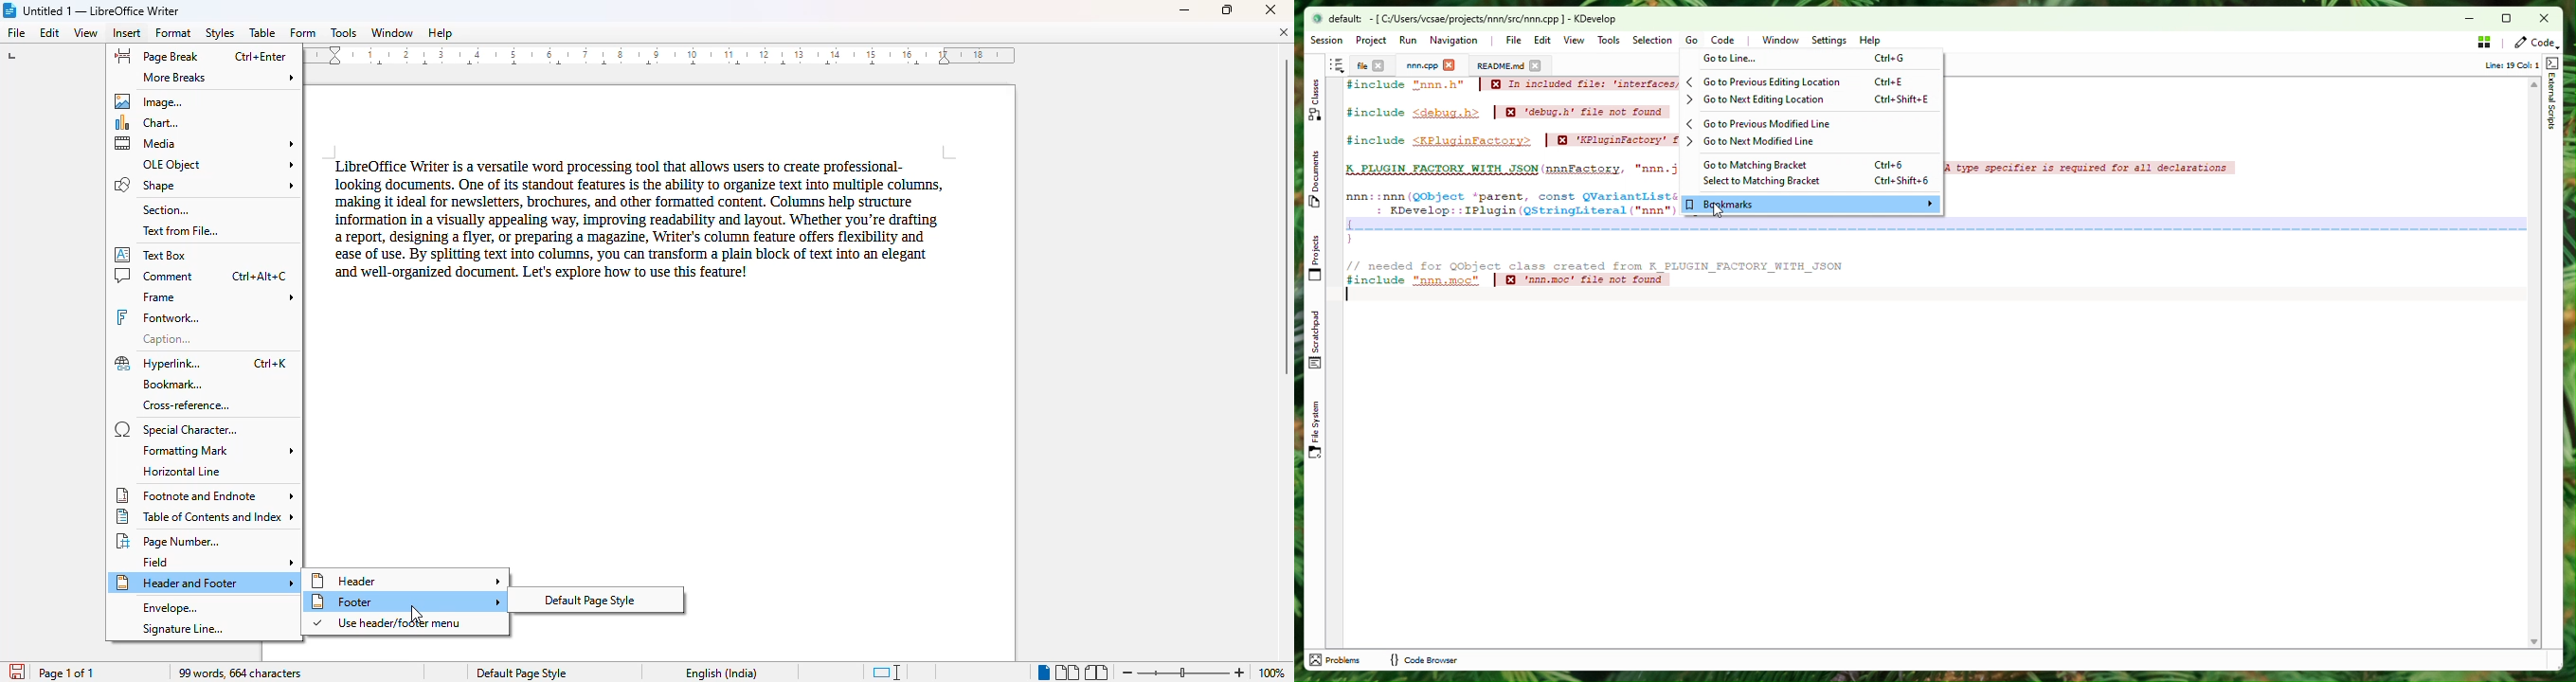  What do you see at coordinates (1272, 673) in the screenshot?
I see `100% (zoom level)` at bounding box center [1272, 673].